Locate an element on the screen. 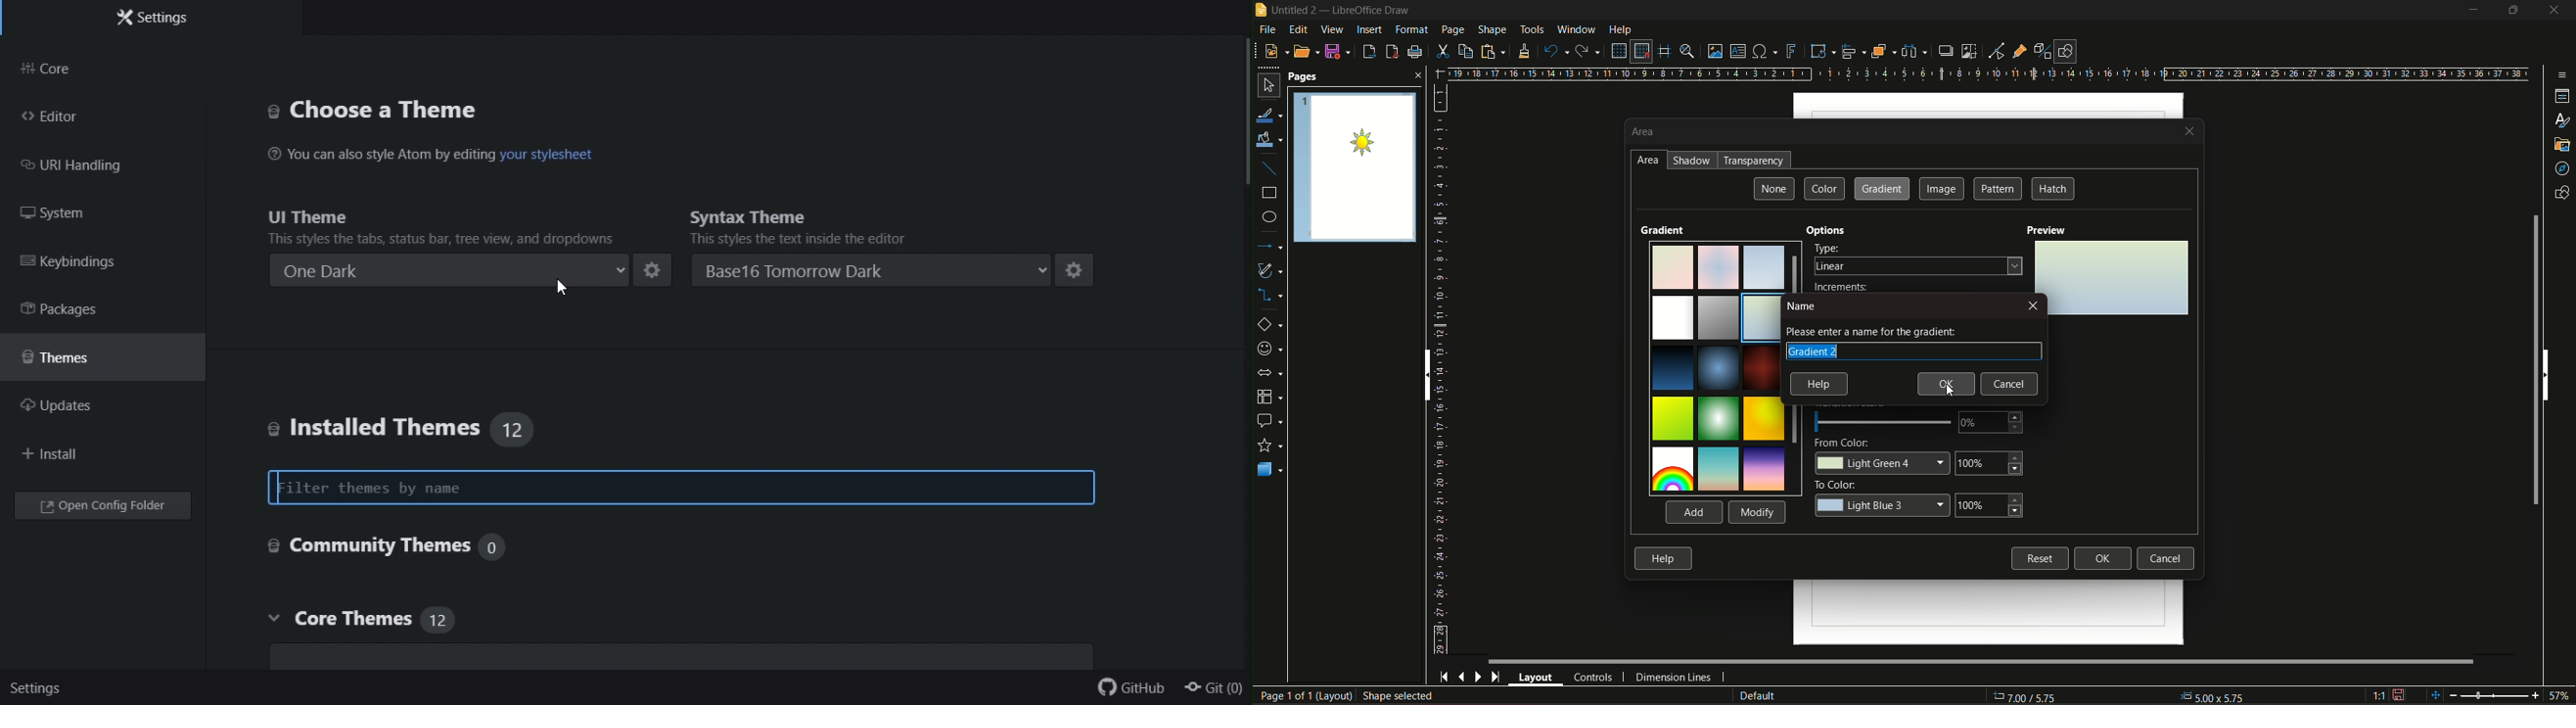 Image resolution: width=2576 pixels, height=728 pixels. settings is located at coordinates (34, 691).